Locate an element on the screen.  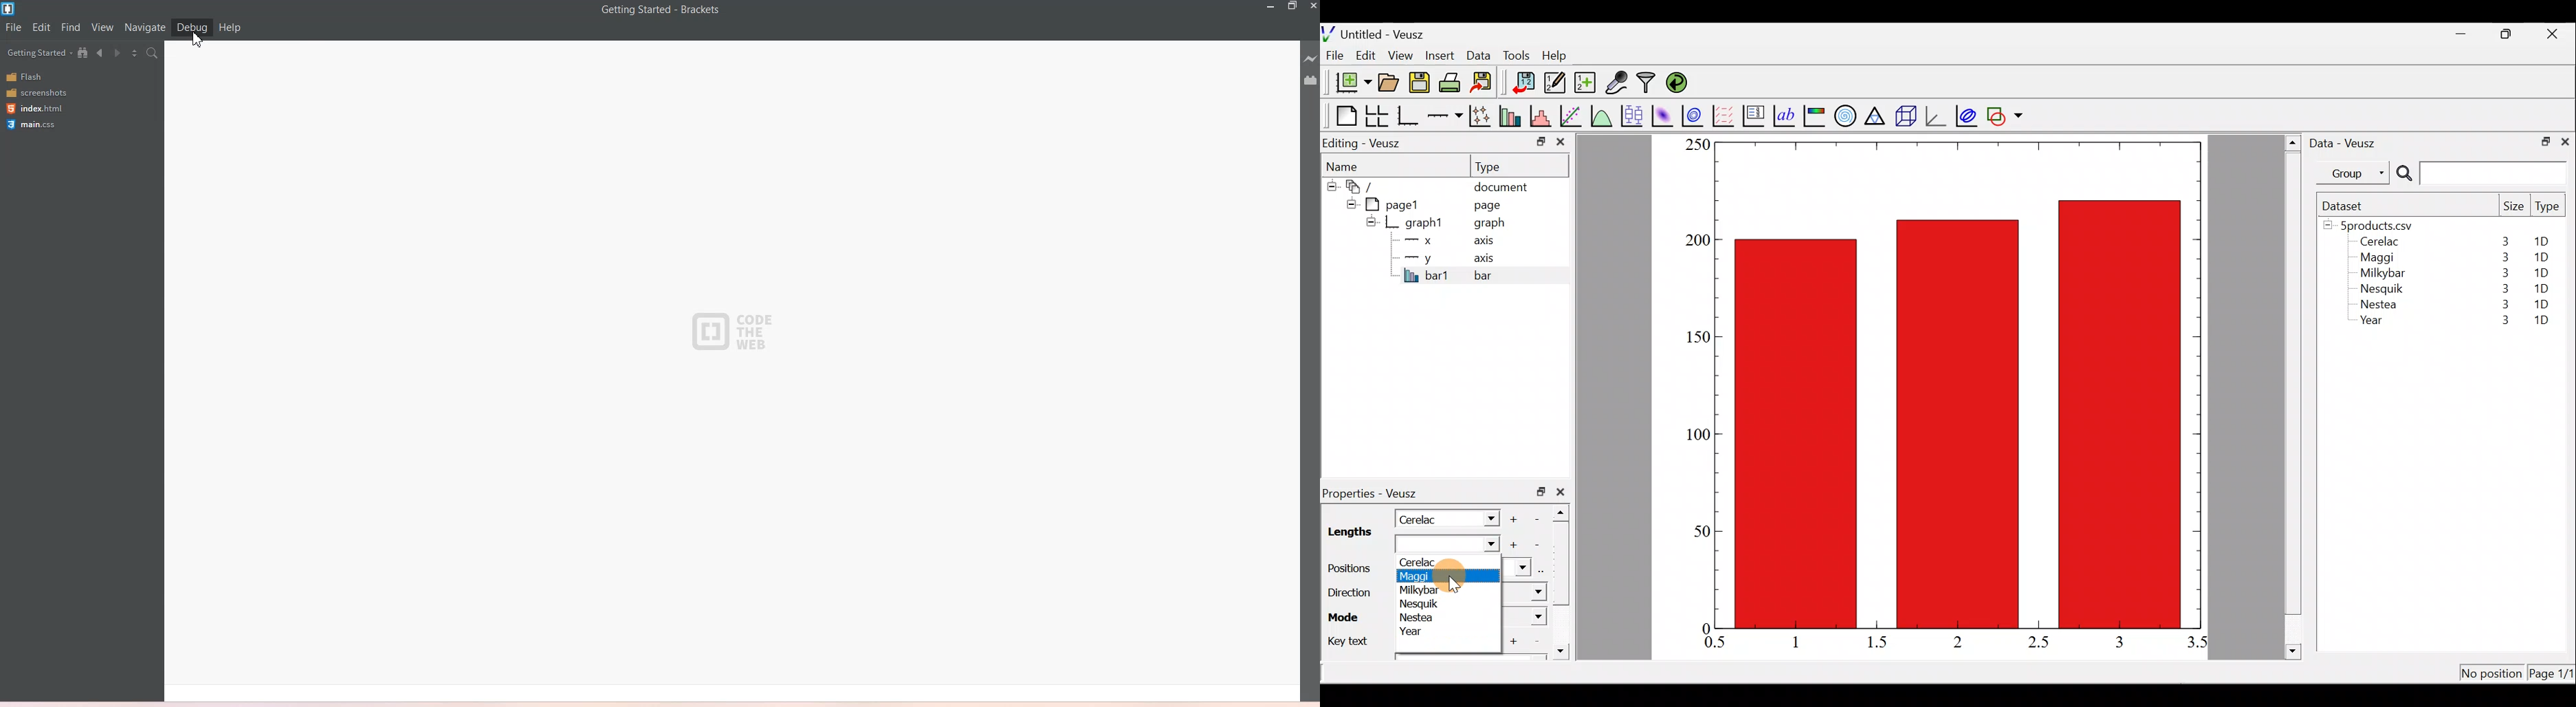
Split the editor vertically and Horizontally is located at coordinates (136, 53).